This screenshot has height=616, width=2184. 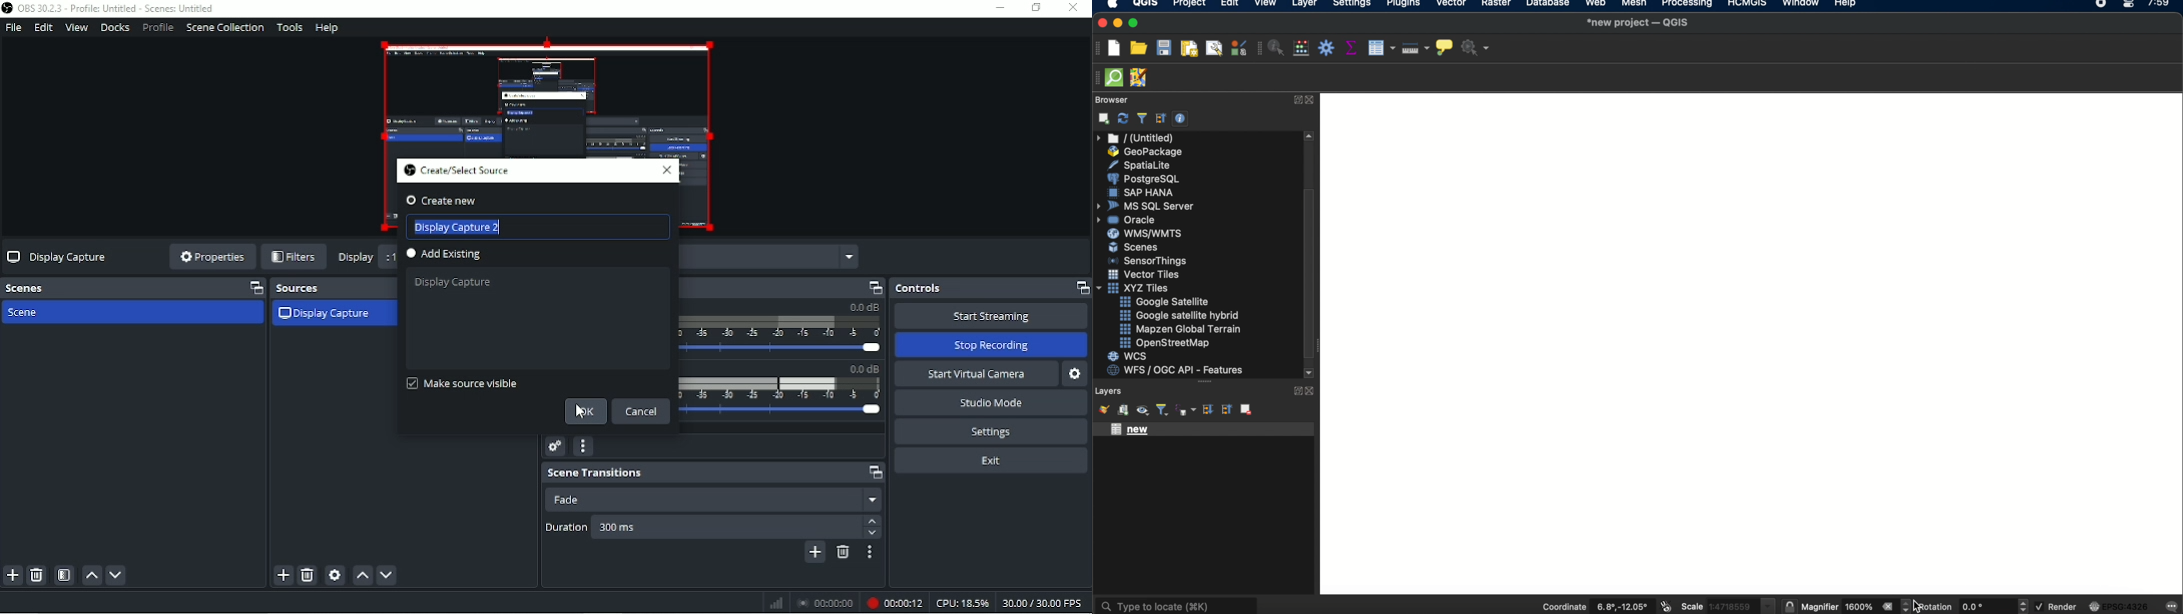 What do you see at coordinates (1690, 5) in the screenshot?
I see `processing` at bounding box center [1690, 5].